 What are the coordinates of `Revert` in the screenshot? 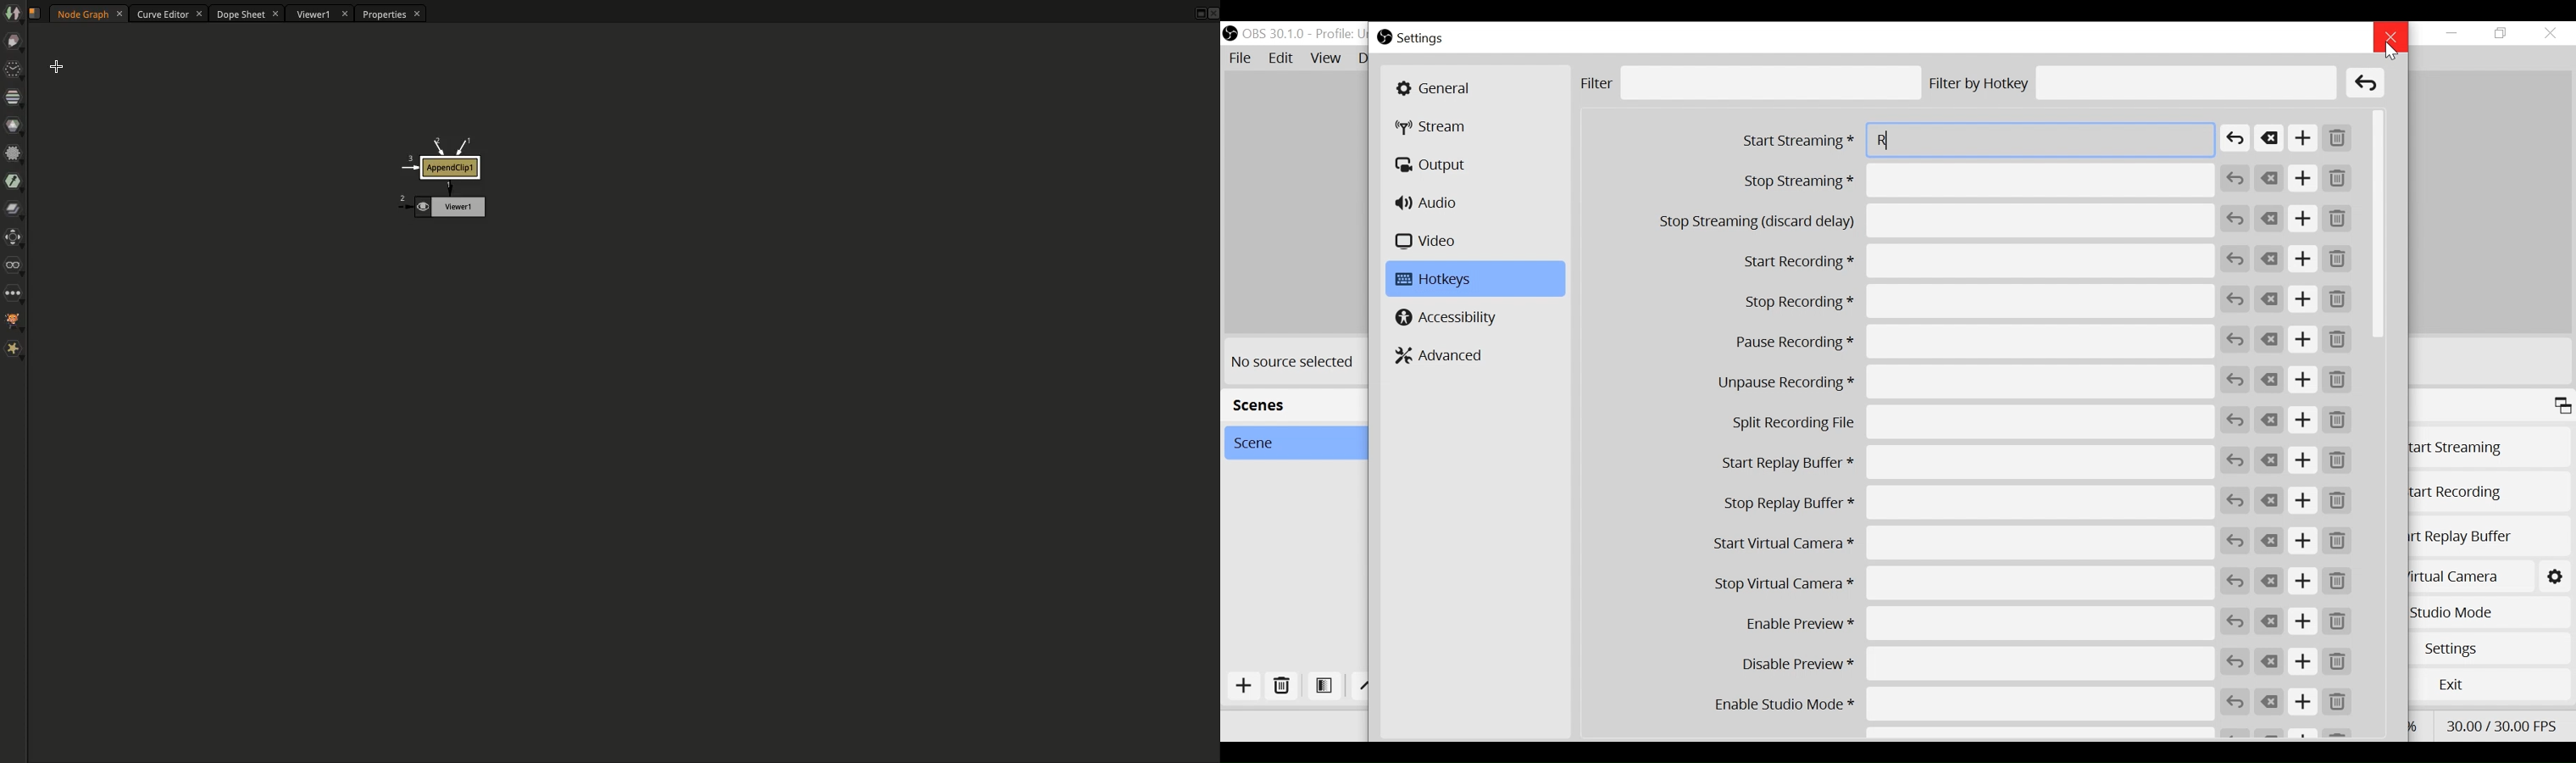 It's located at (2235, 298).